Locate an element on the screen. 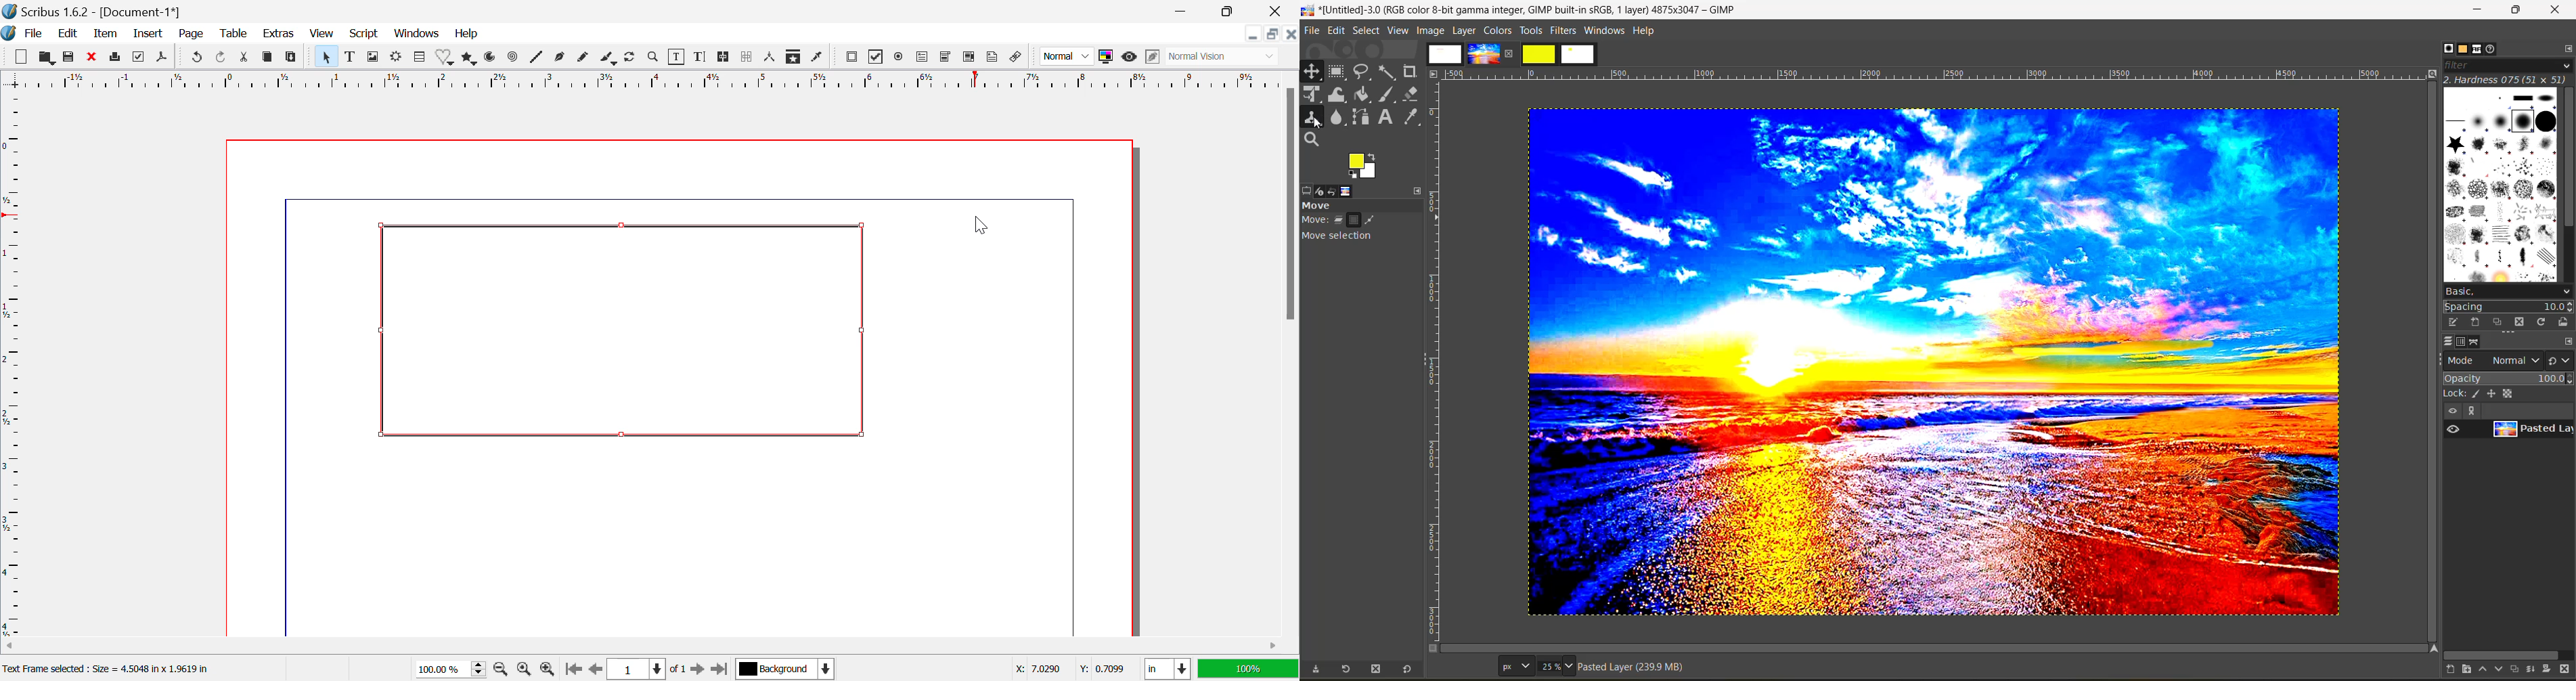 Image resolution: width=2576 pixels, height=700 pixels. Horizontal Page Margins is located at coordinates (16, 366).